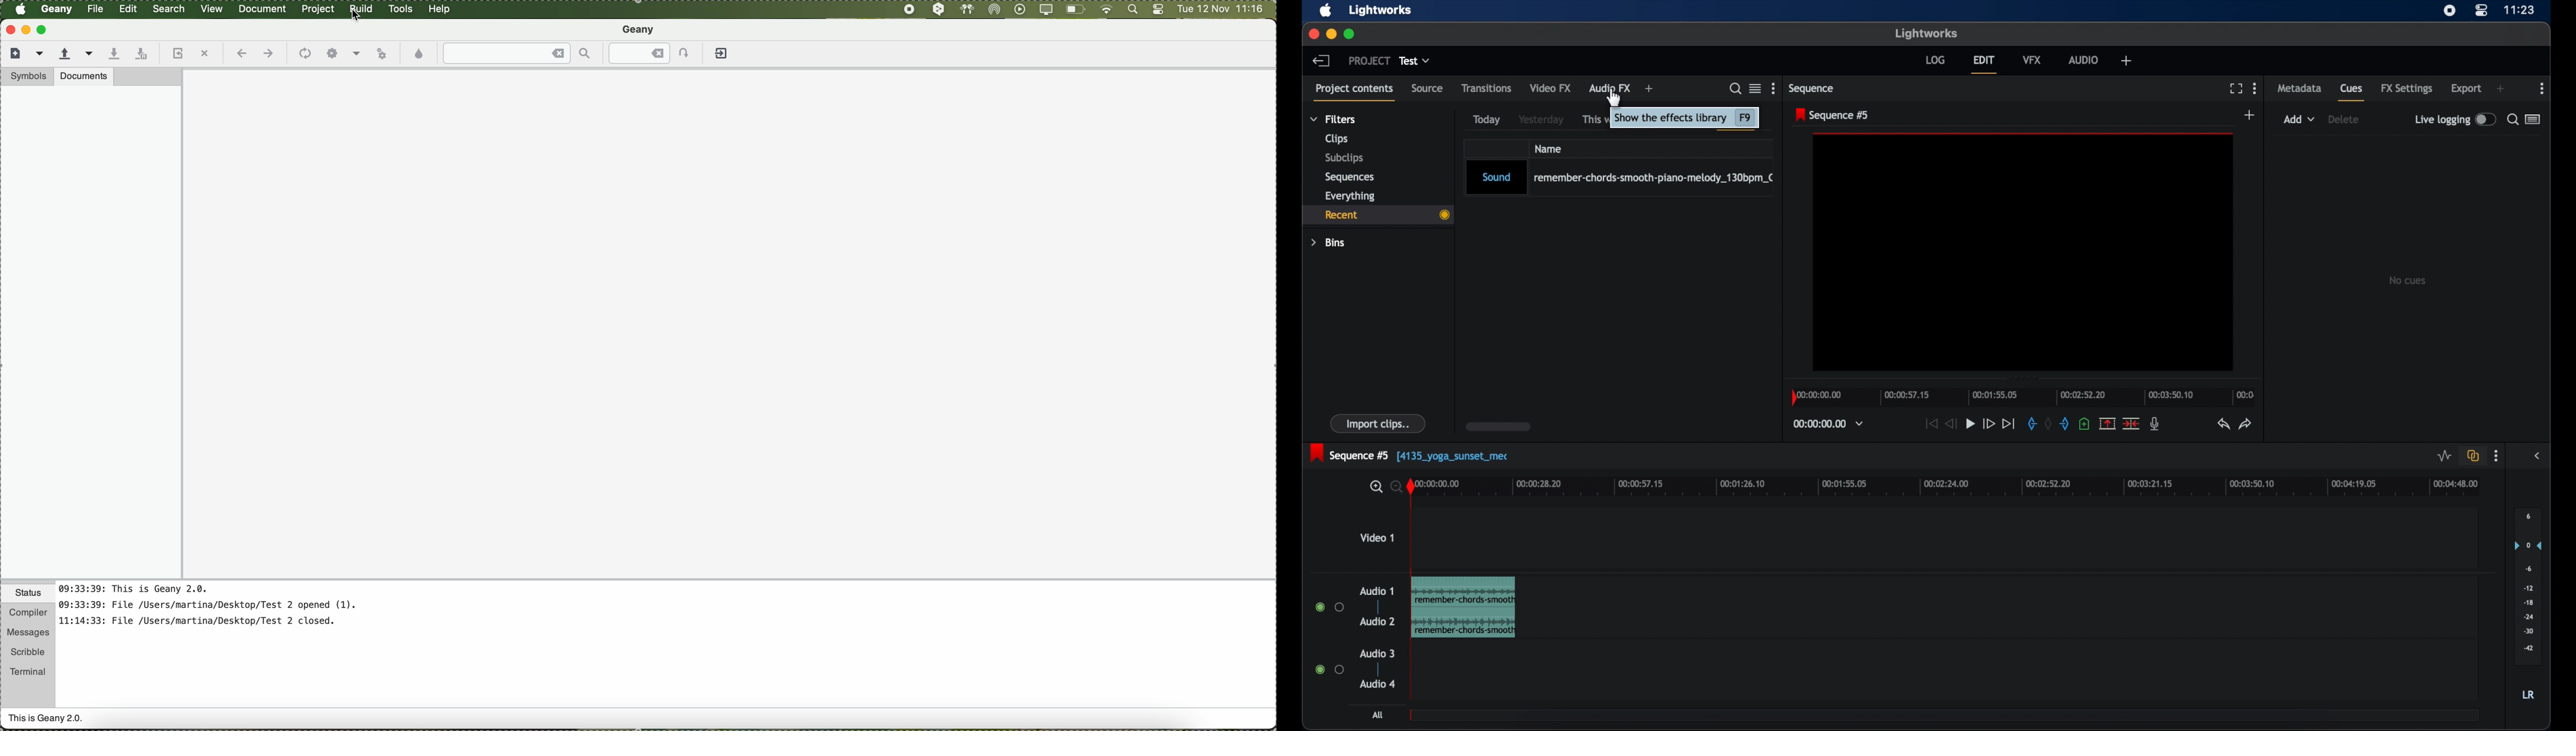 The width and height of the screenshot is (2576, 756). Describe the element at coordinates (1935, 60) in the screenshot. I see `log` at that location.